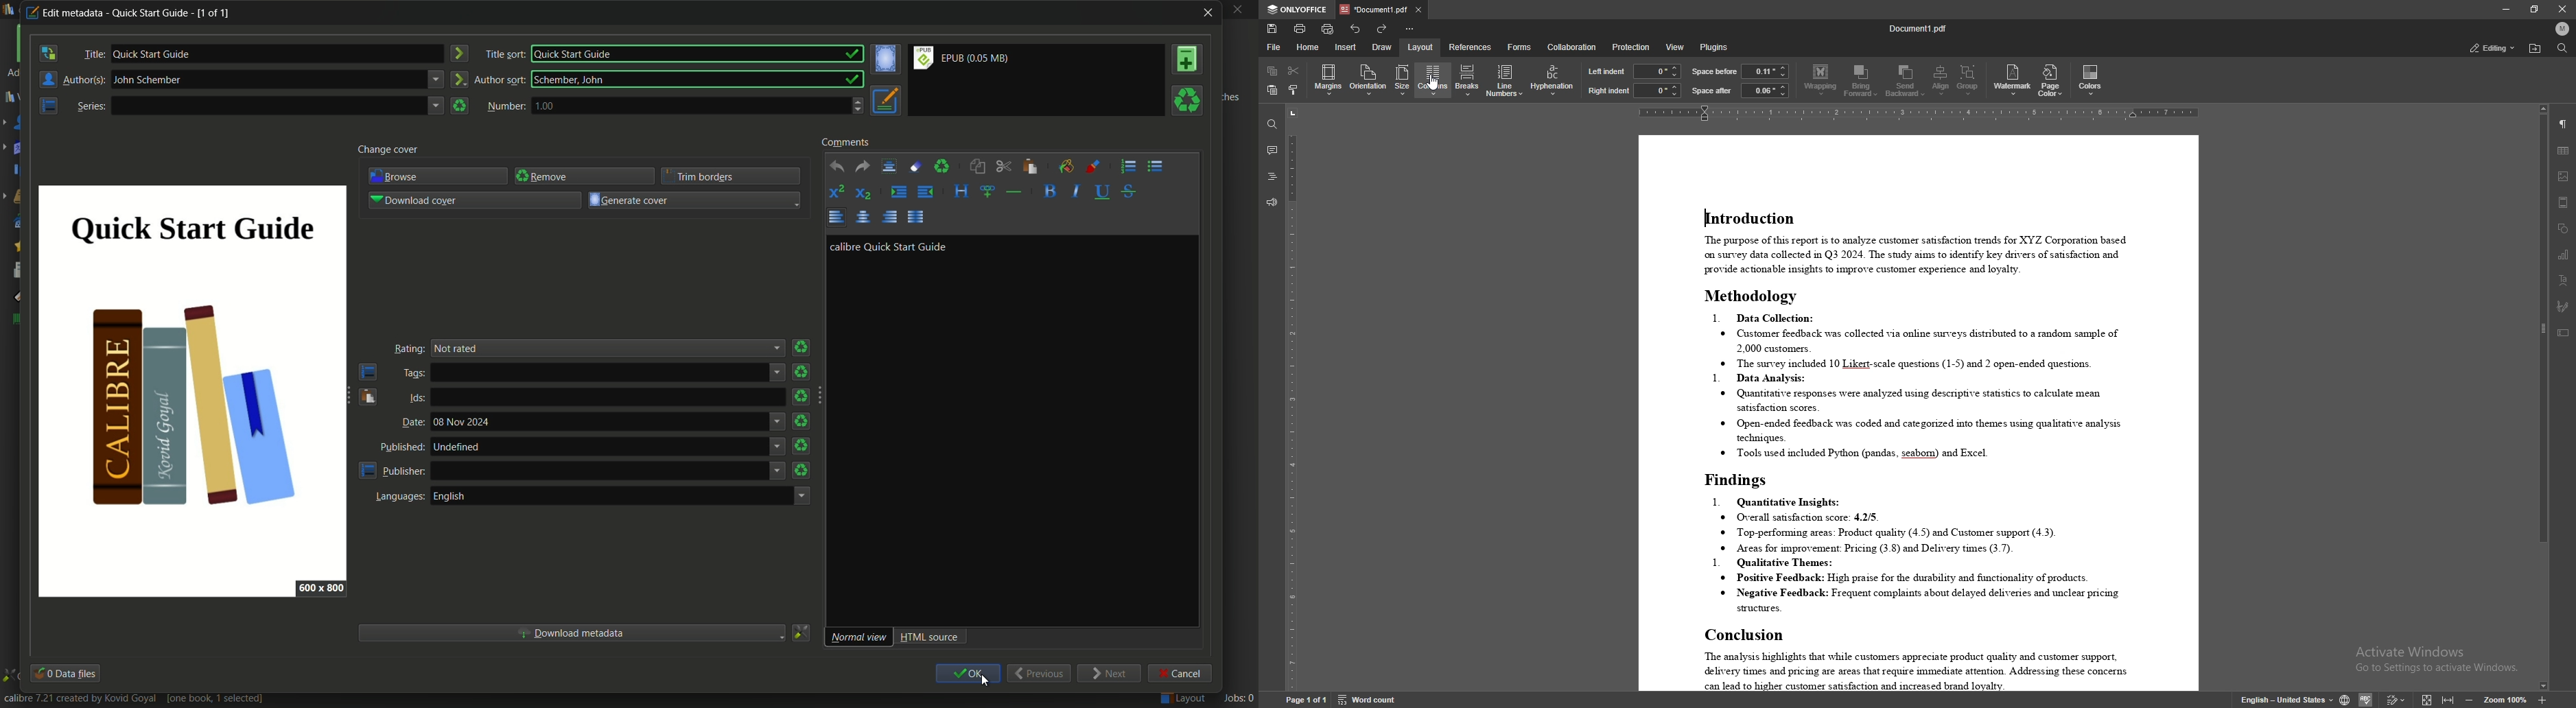 The width and height of the screenshot is (2576, 728). I want to click on vertical scale, so click(1289, 397).